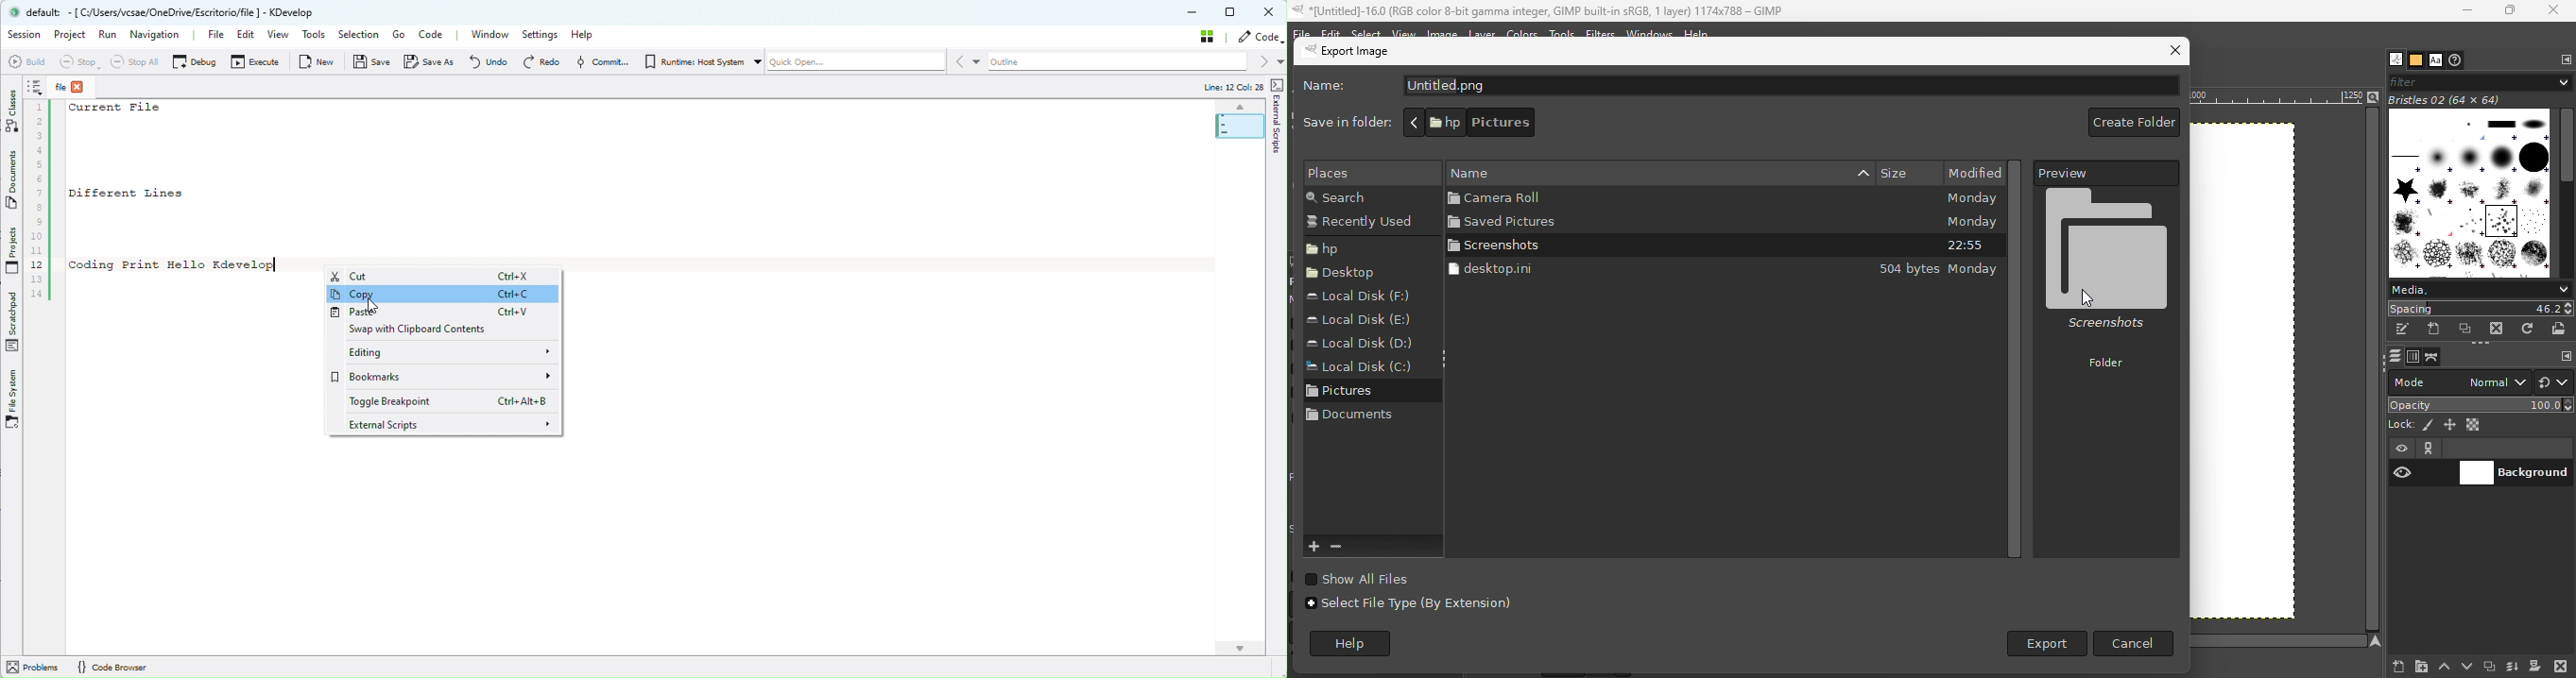  I want to click on Documents, so click(1509, 123).